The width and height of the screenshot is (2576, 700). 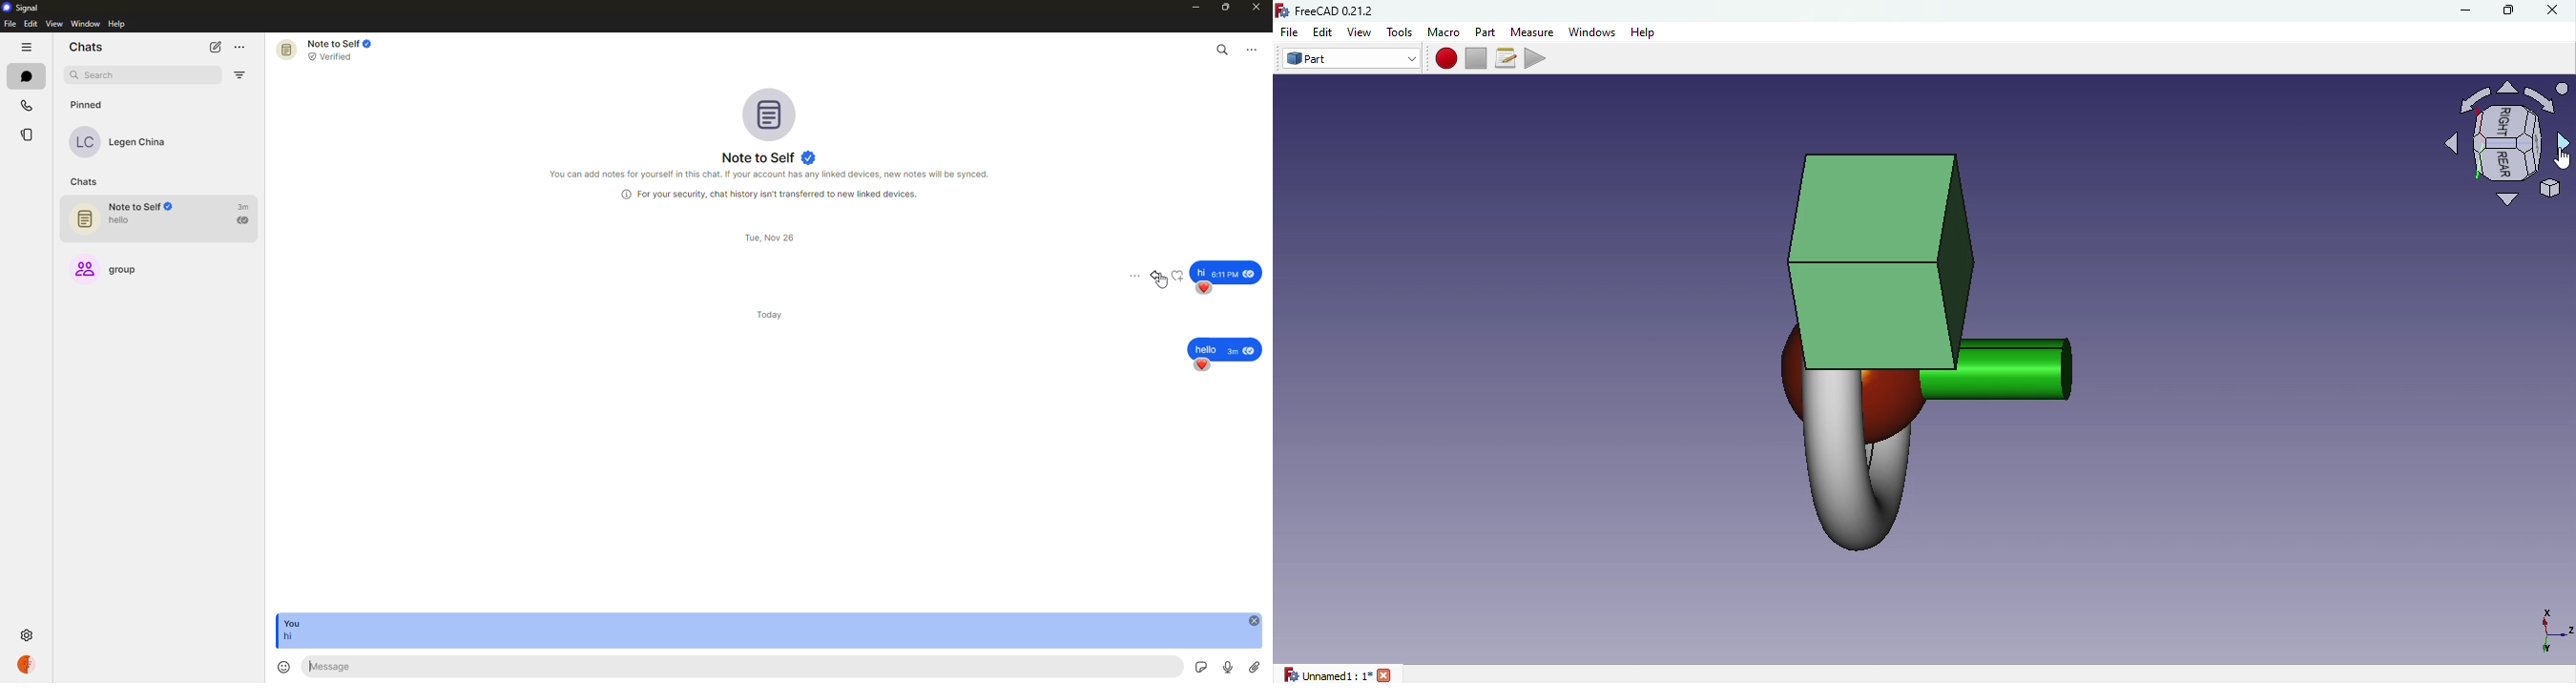 I want to click on View, so click(x=1360, y=31).